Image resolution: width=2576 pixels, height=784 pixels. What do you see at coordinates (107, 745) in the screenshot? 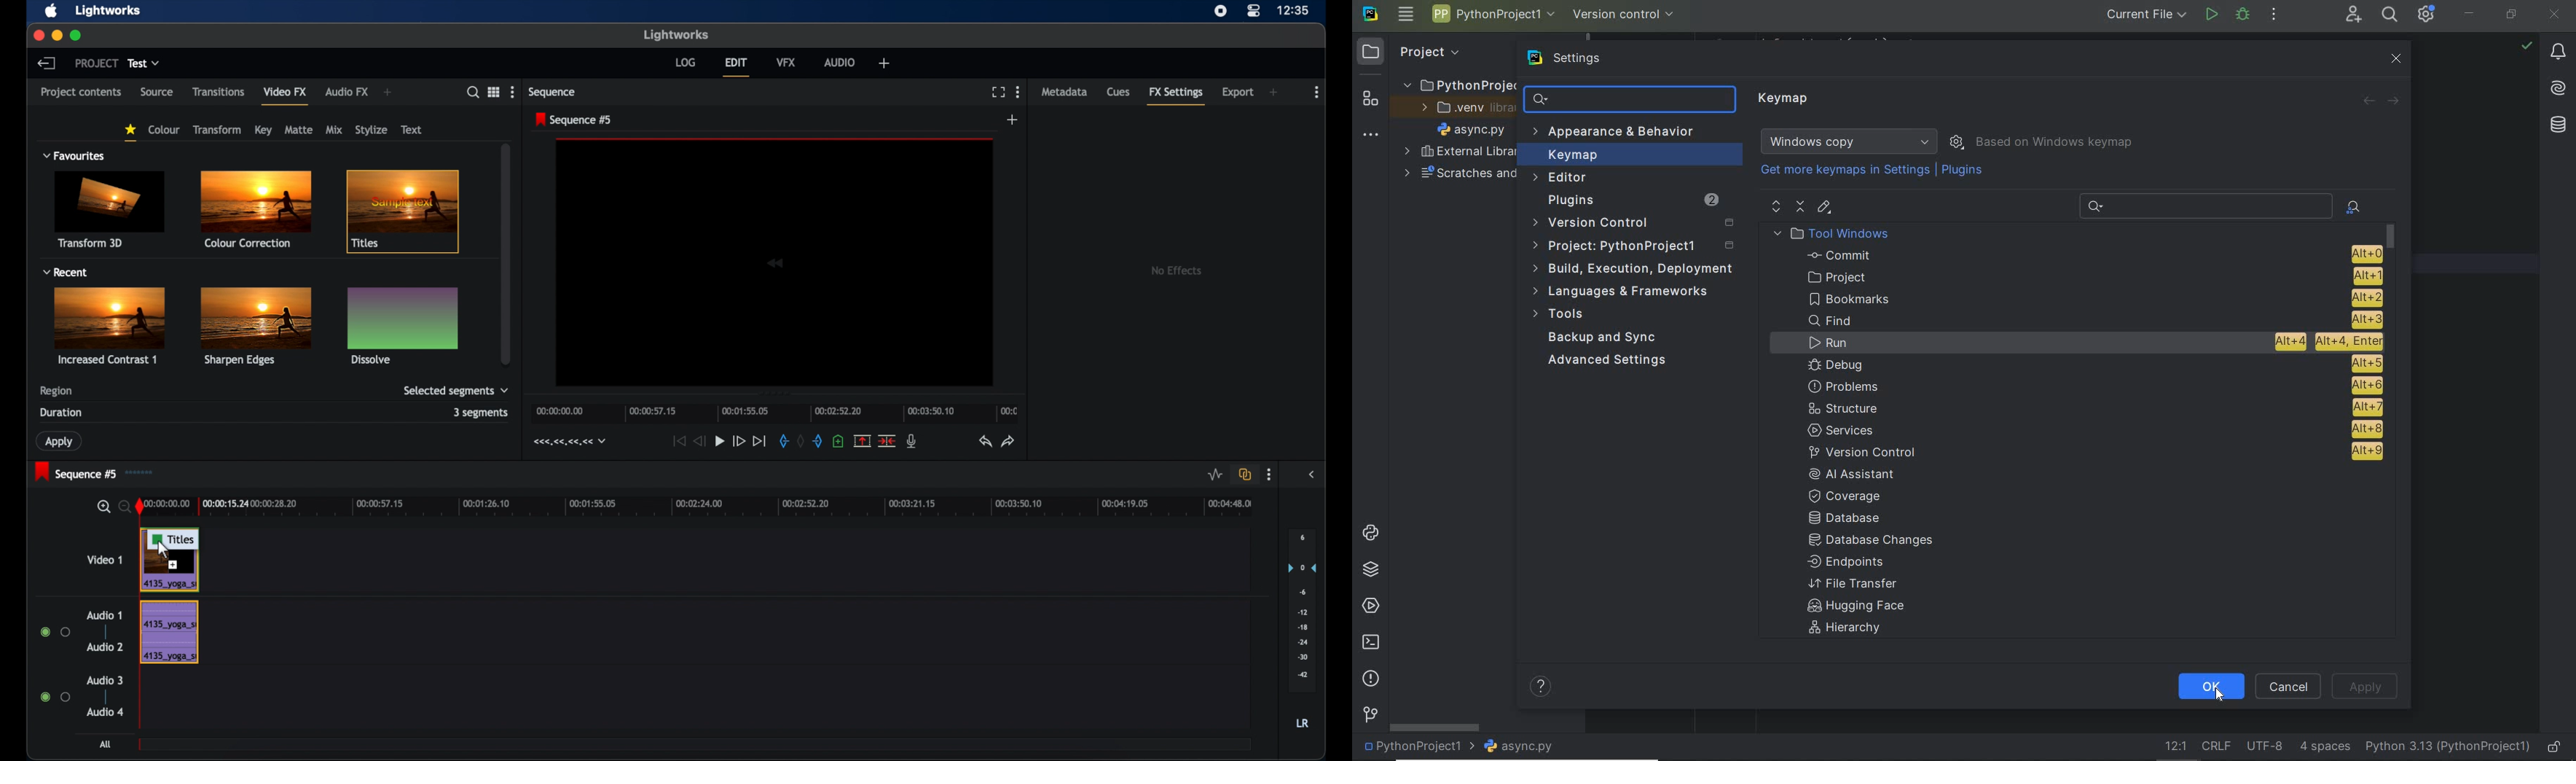
I see `all` at bounding box center [107, 745].